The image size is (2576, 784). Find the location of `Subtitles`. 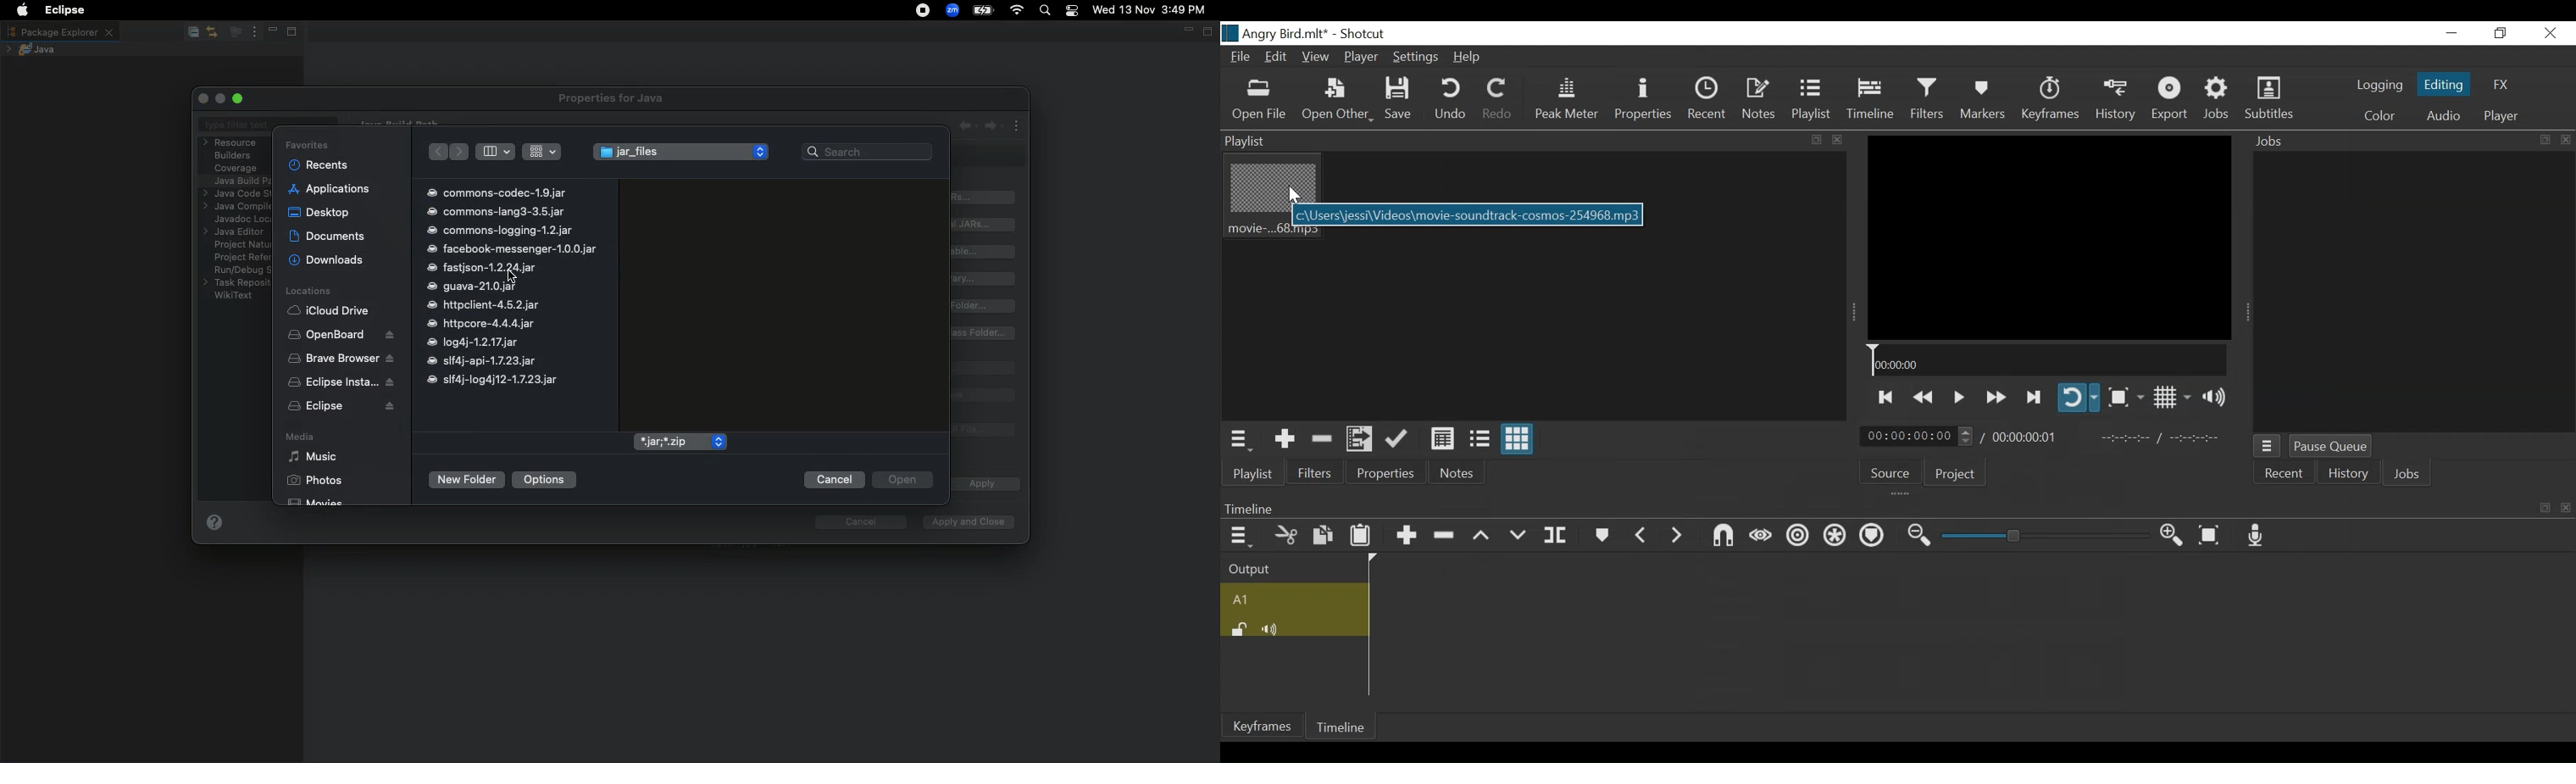

Subtitles is located at coordinates (2269, 99).